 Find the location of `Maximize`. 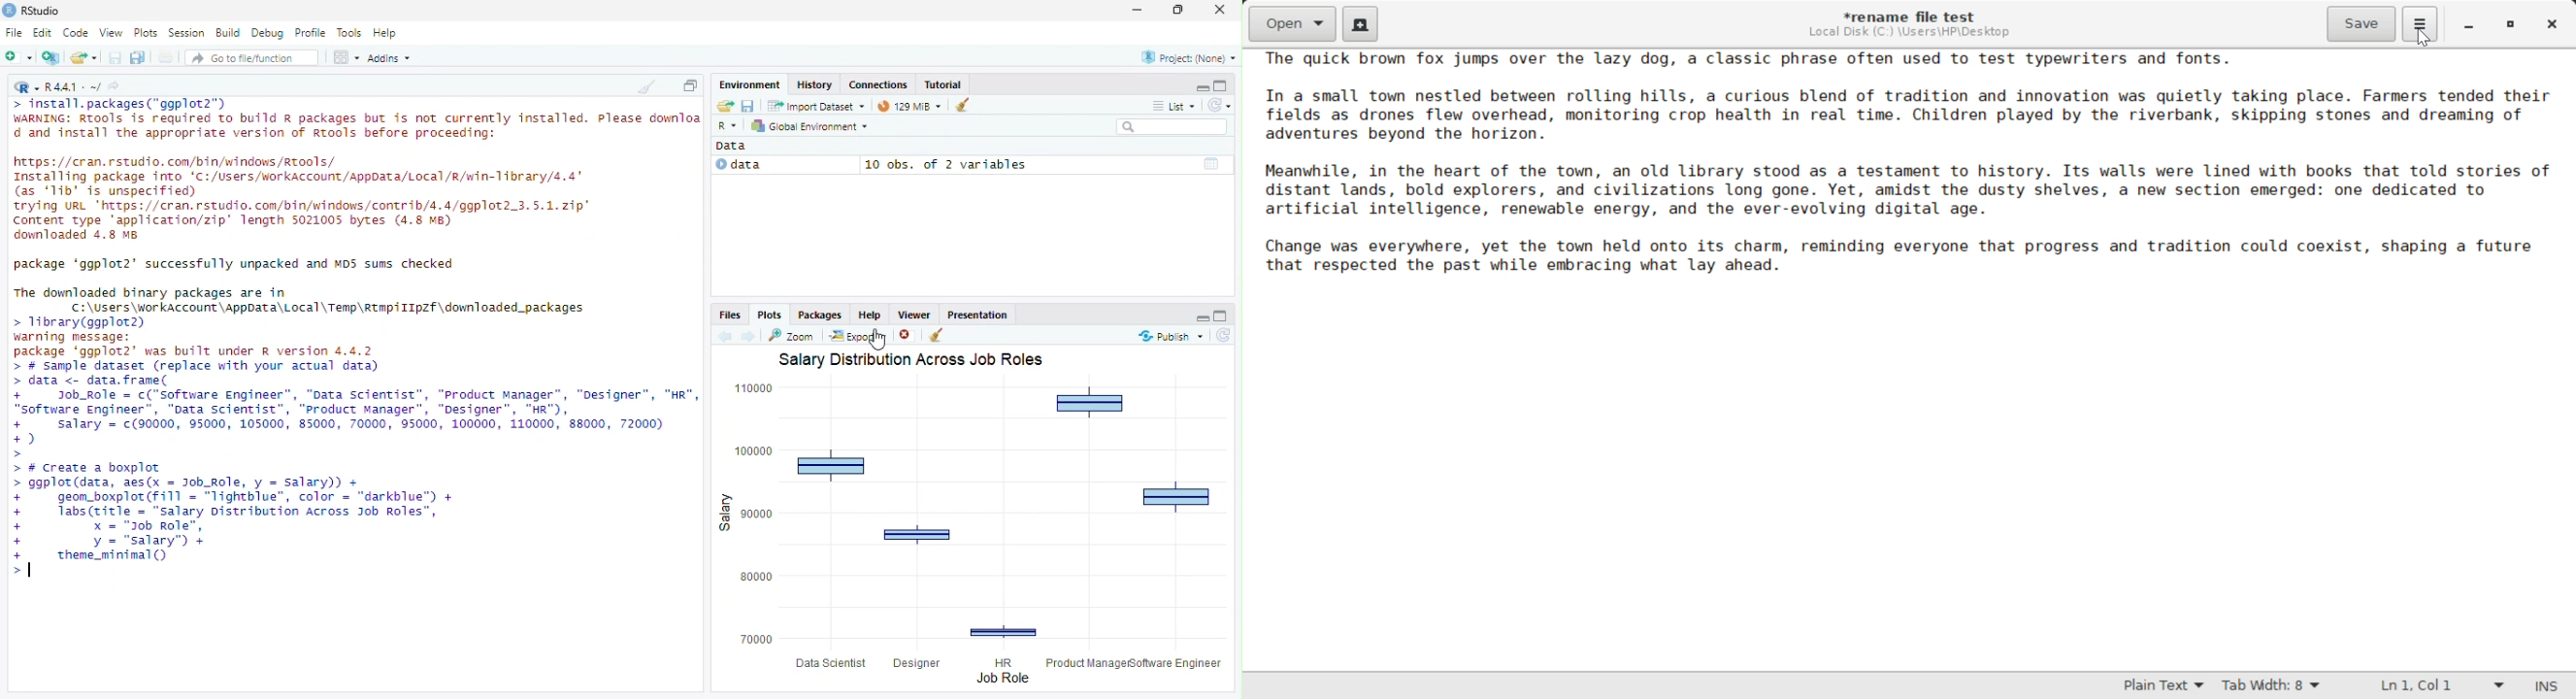

Maximize is located at coordinates (689, 83).